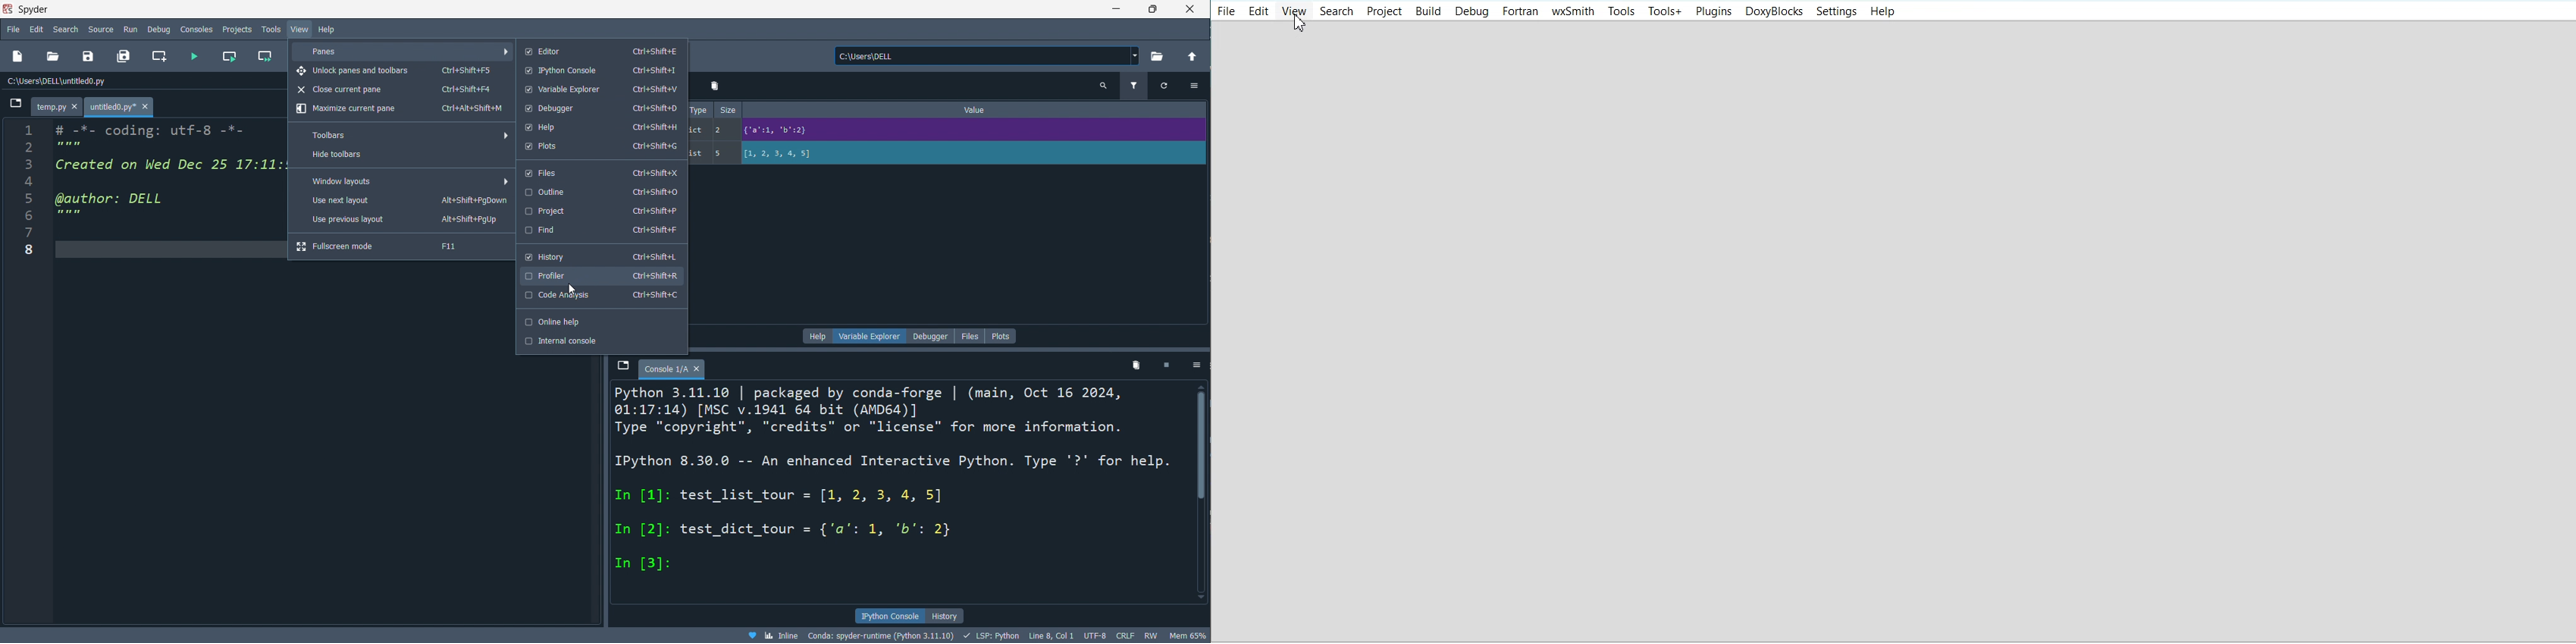 Image resolution: width=2576 pixels, height=644 pixels. I want to click on open directory, so click(1157, 55).